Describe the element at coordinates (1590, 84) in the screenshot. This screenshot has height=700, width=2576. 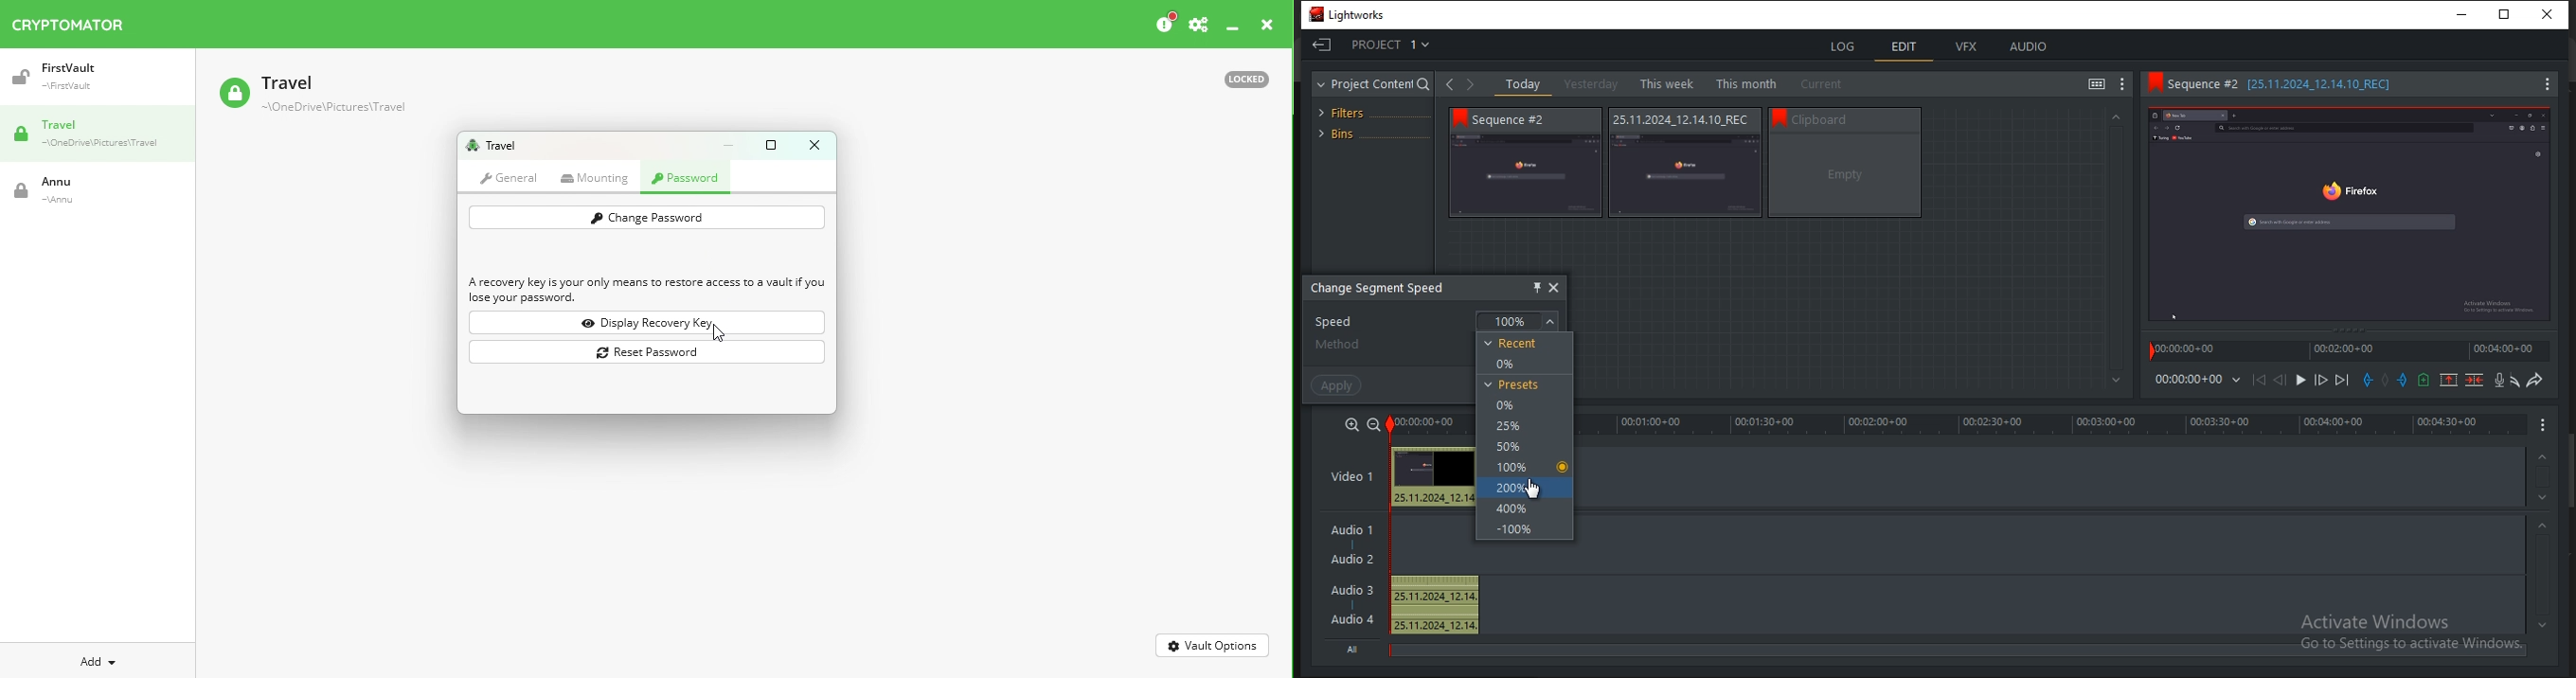
I see `yesterday` at that location.